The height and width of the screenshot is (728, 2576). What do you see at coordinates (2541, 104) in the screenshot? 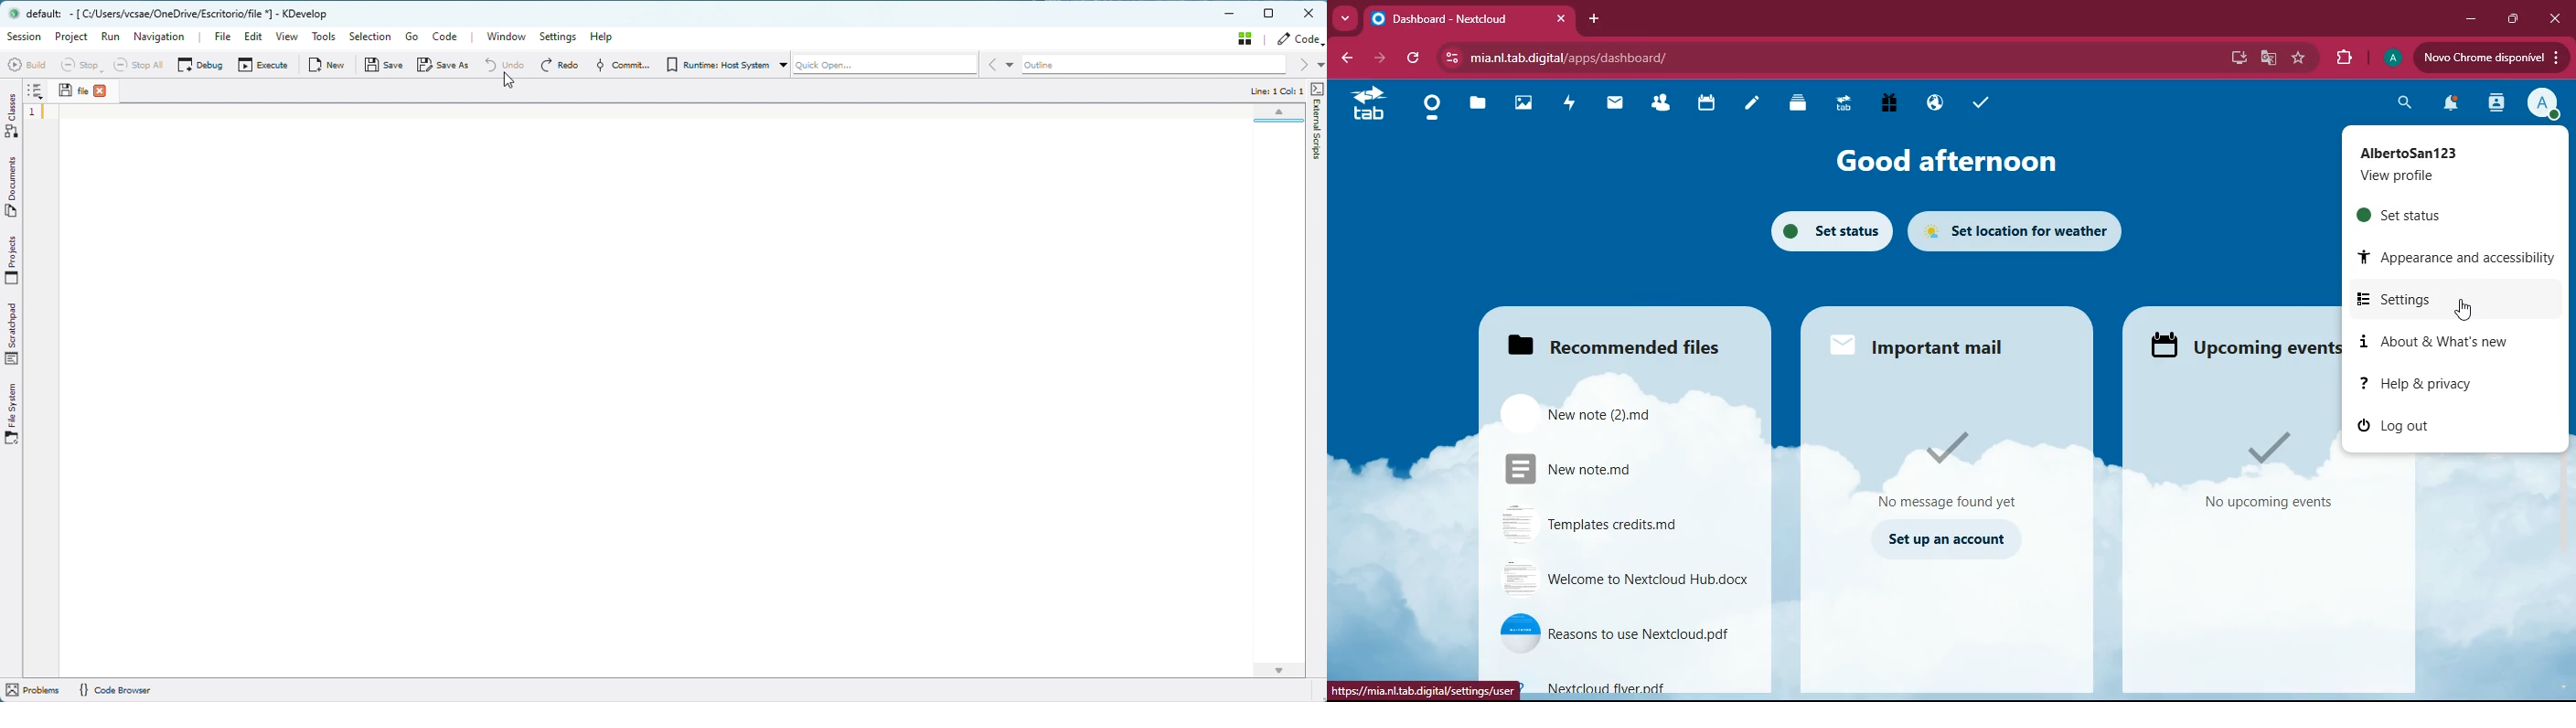
I see `profile` at bounding box center [2541, 104].